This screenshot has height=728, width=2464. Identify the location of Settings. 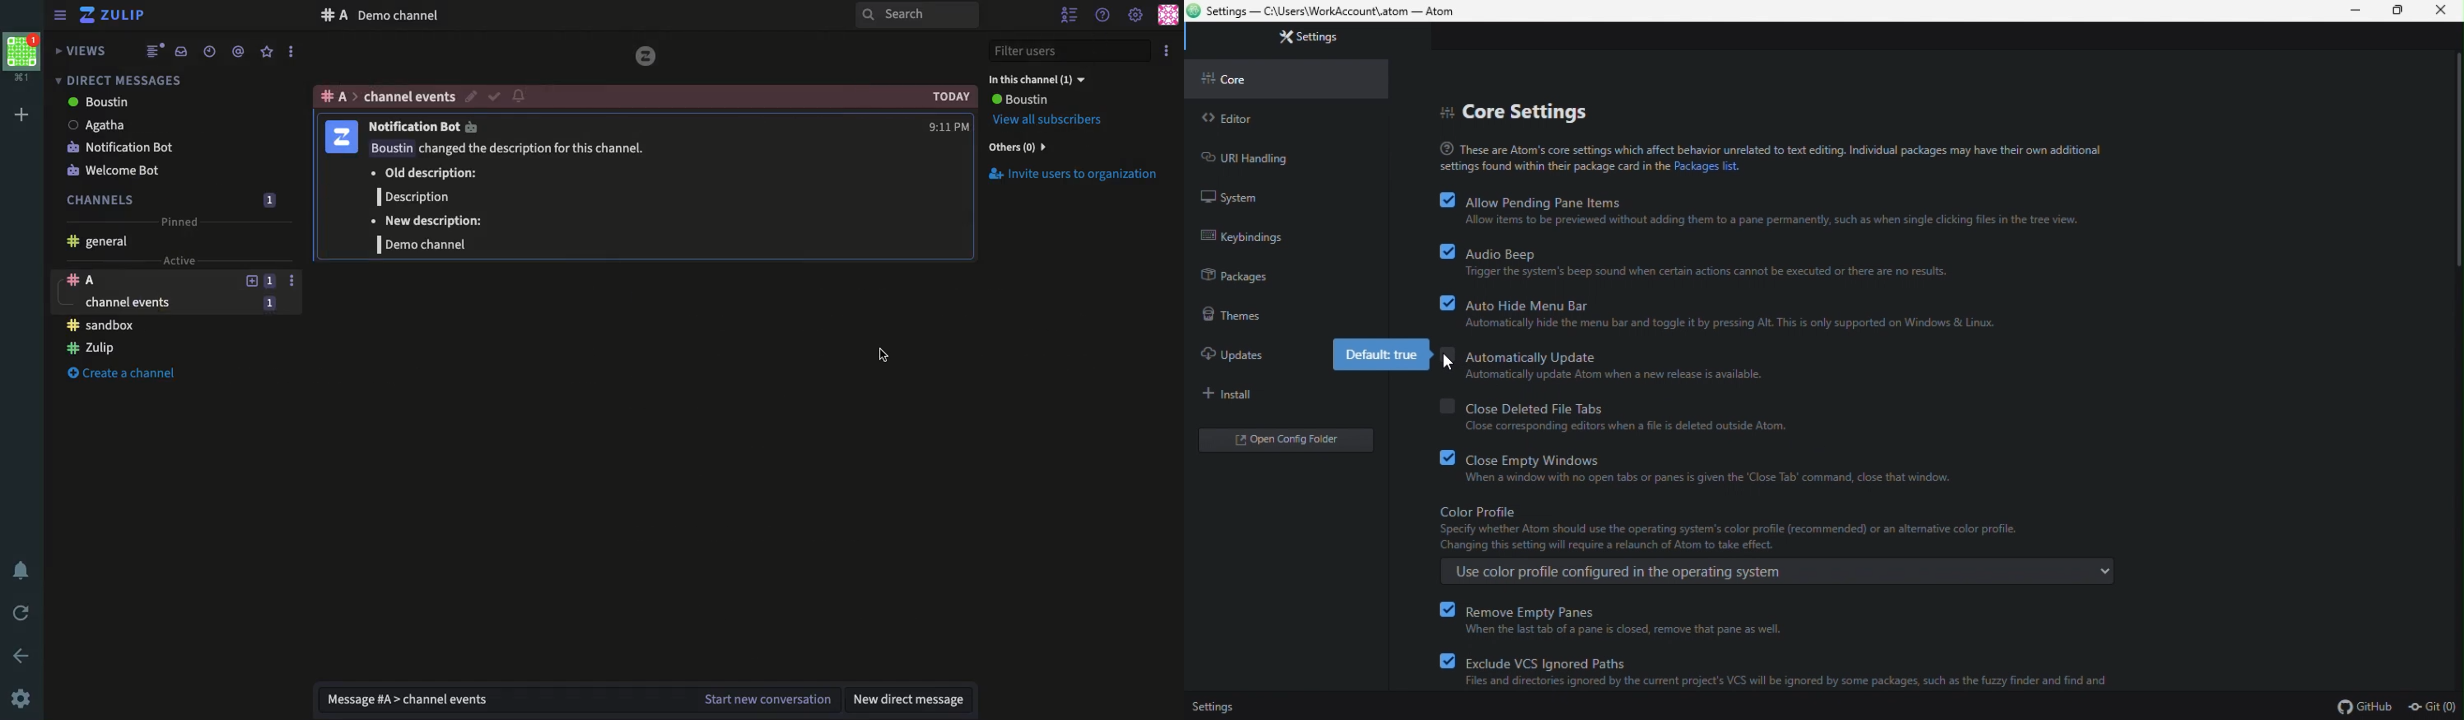
(1137, 13).